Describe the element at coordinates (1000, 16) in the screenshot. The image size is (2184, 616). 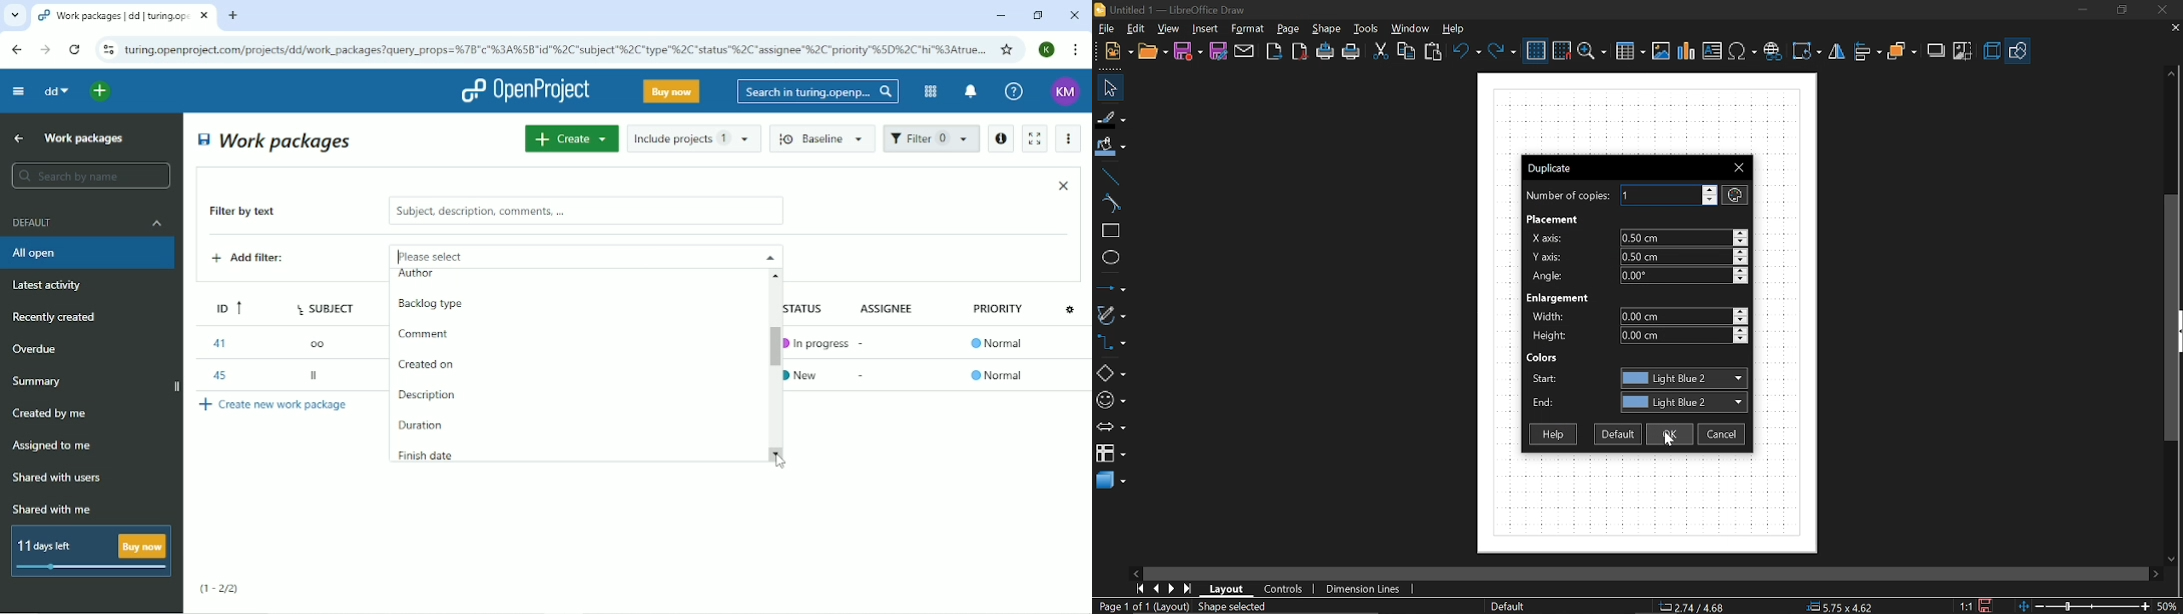
I see `Minimize` at that location.